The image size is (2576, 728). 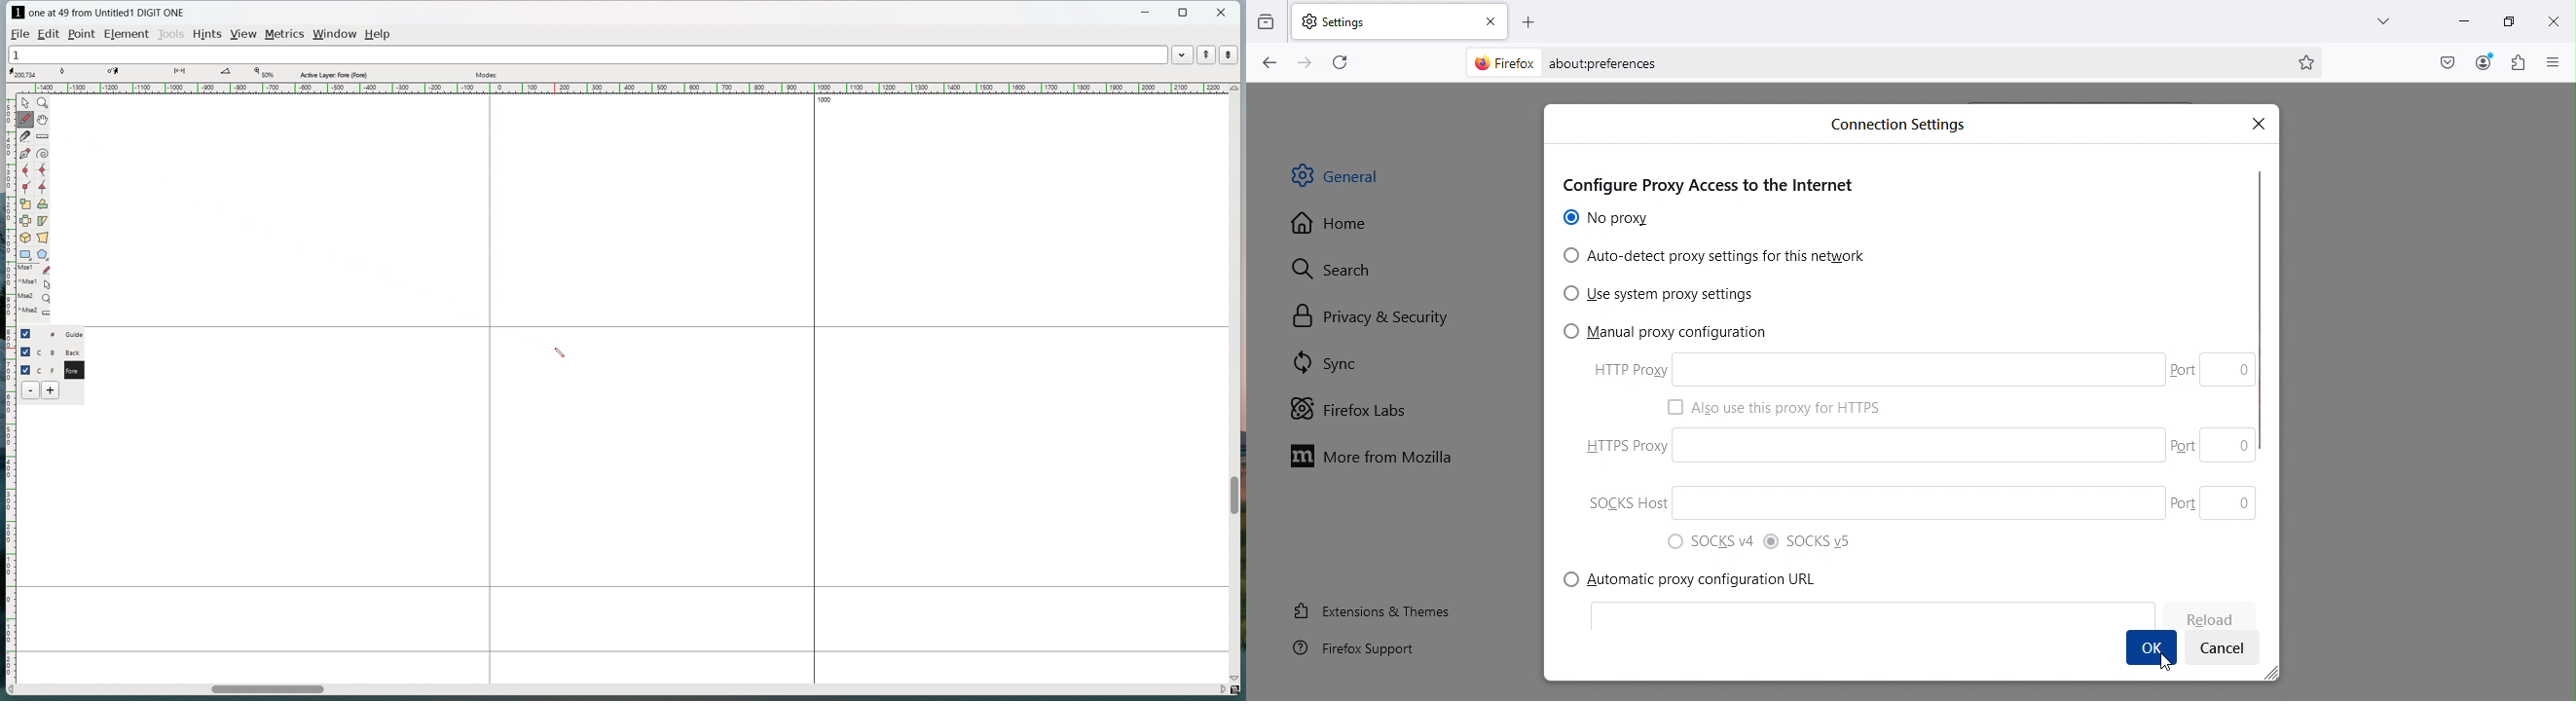 What do you see at coordinates (1378, 461) in the screenshot?
I see `More from Mozilla` at bounding box center [1378, 461].